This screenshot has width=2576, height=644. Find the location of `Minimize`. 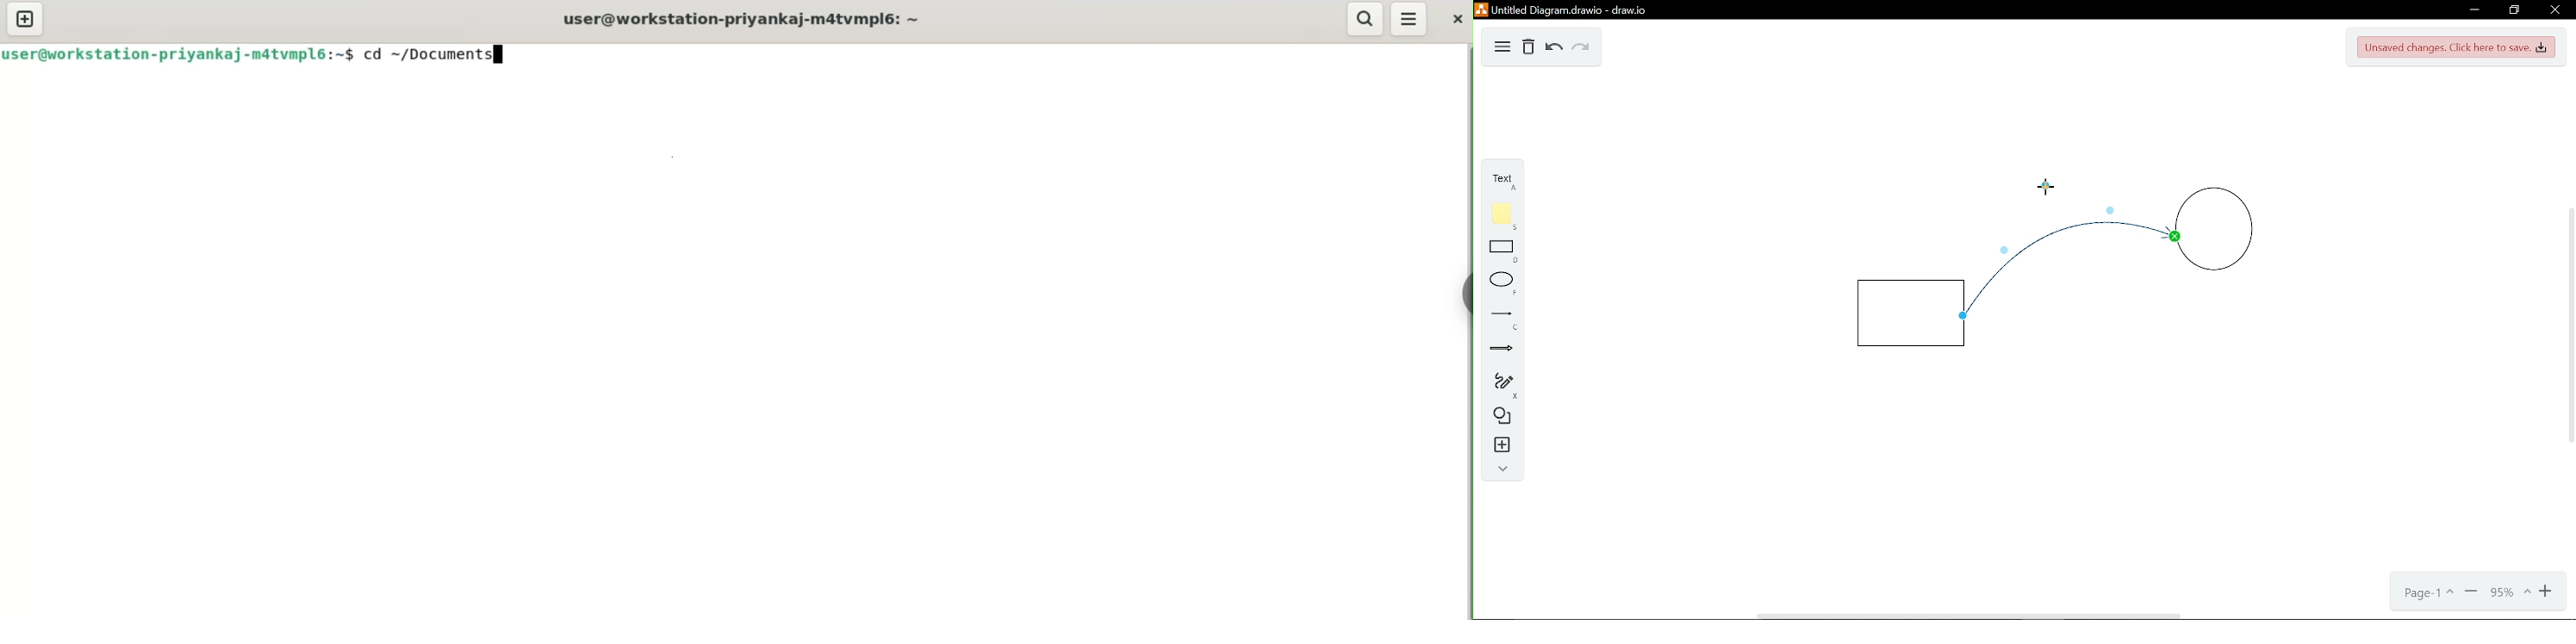

Minimize is located at coordinates (2472, 593).